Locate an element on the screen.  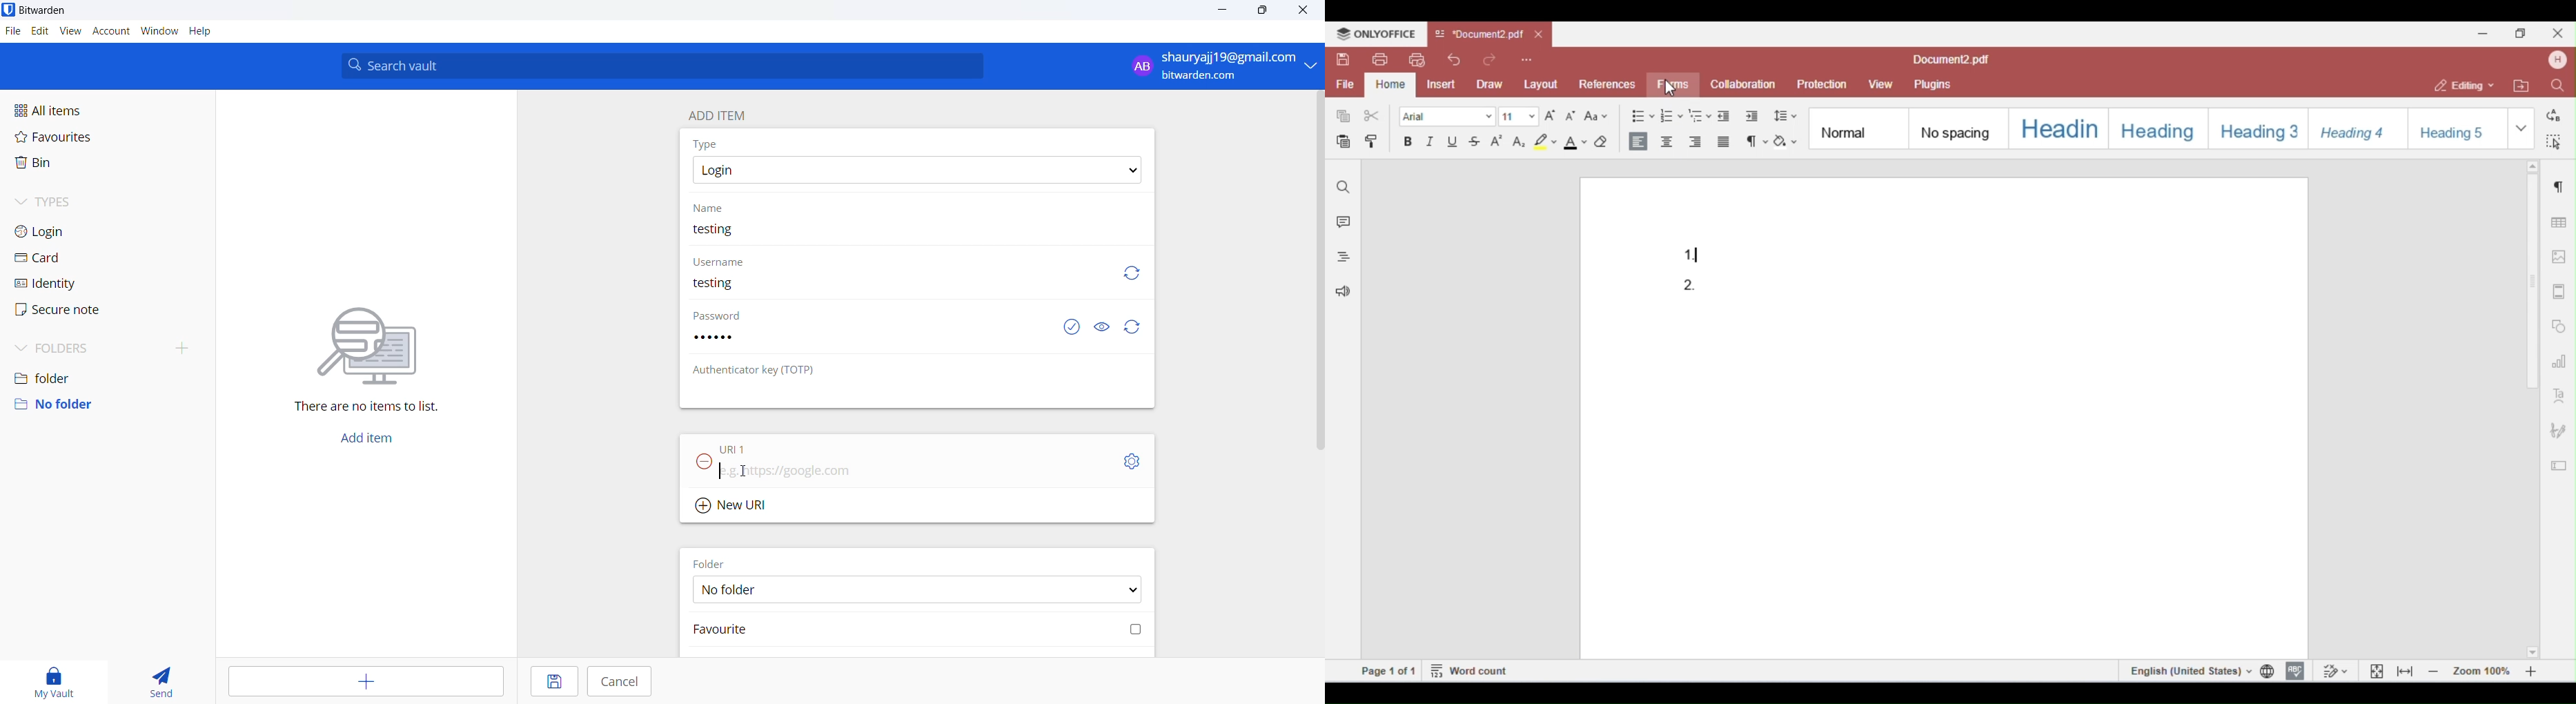
help is located at coordinates (202, 32).